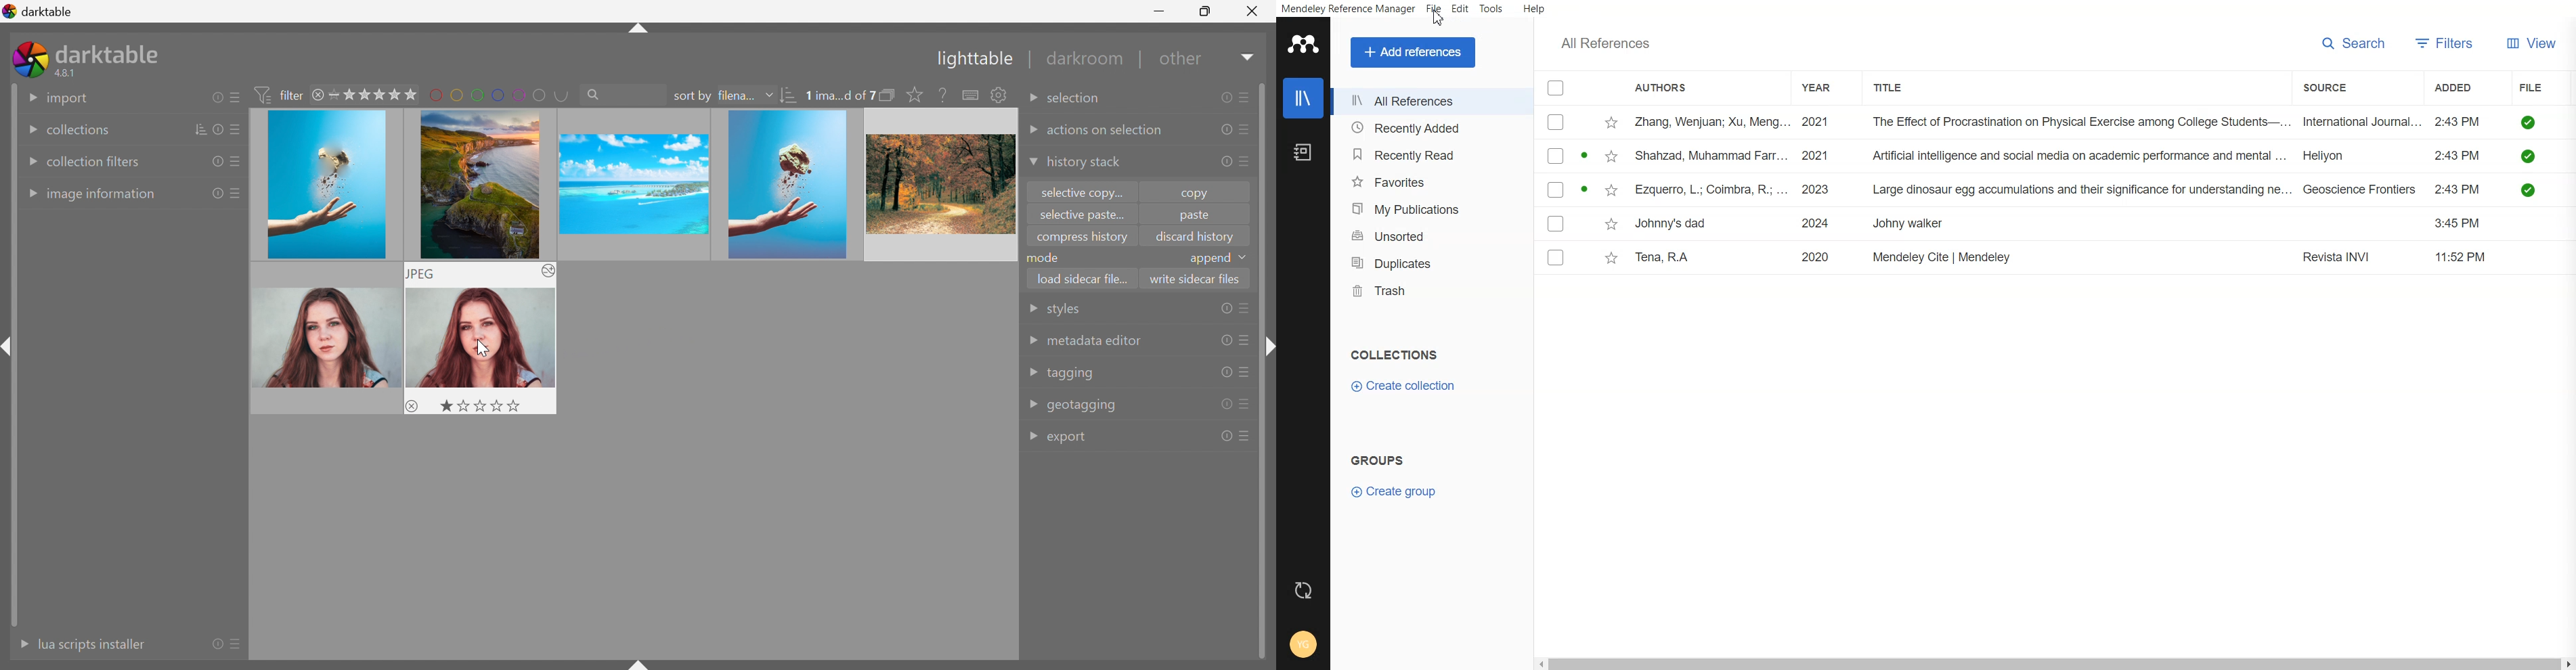 The height and width of the screenshot is (672, 2576). Describe the element at coordinates (1393, 491) in the screenshot. I see `Create group` at that location.